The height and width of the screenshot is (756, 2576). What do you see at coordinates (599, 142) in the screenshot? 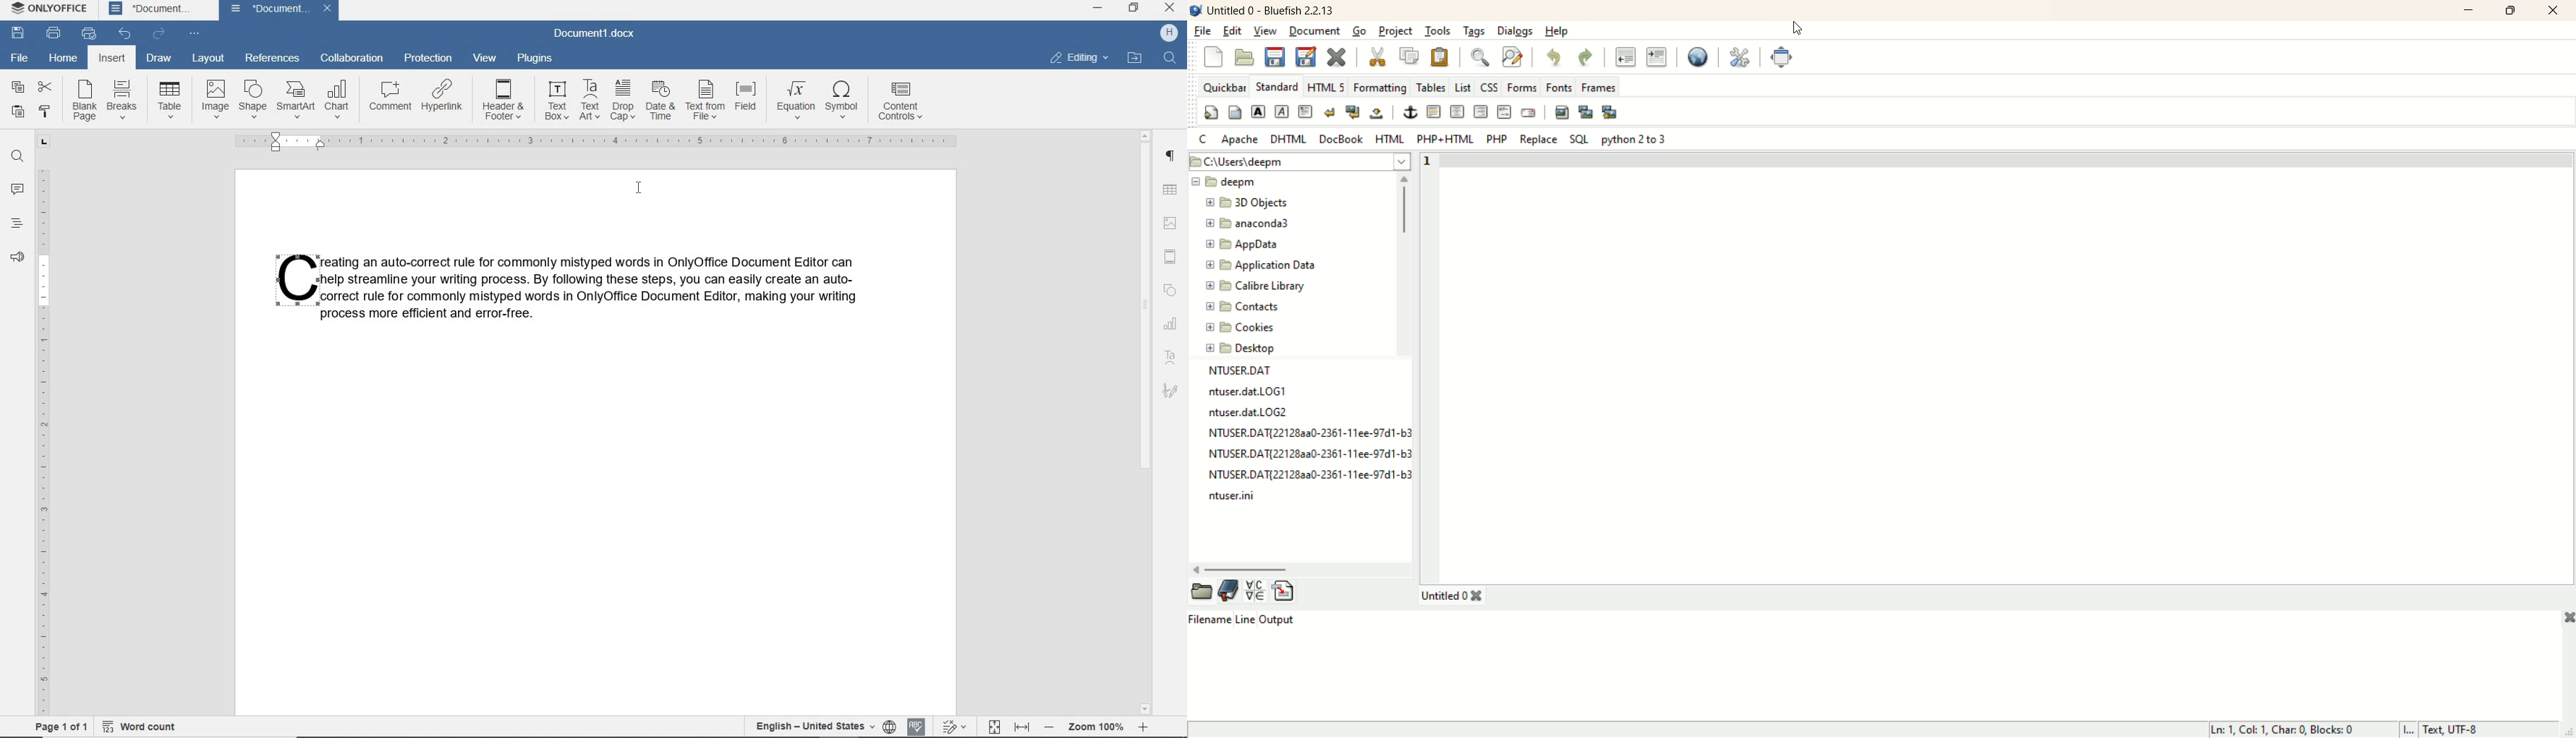
I see `ruler` at bounding box center [599, 142].